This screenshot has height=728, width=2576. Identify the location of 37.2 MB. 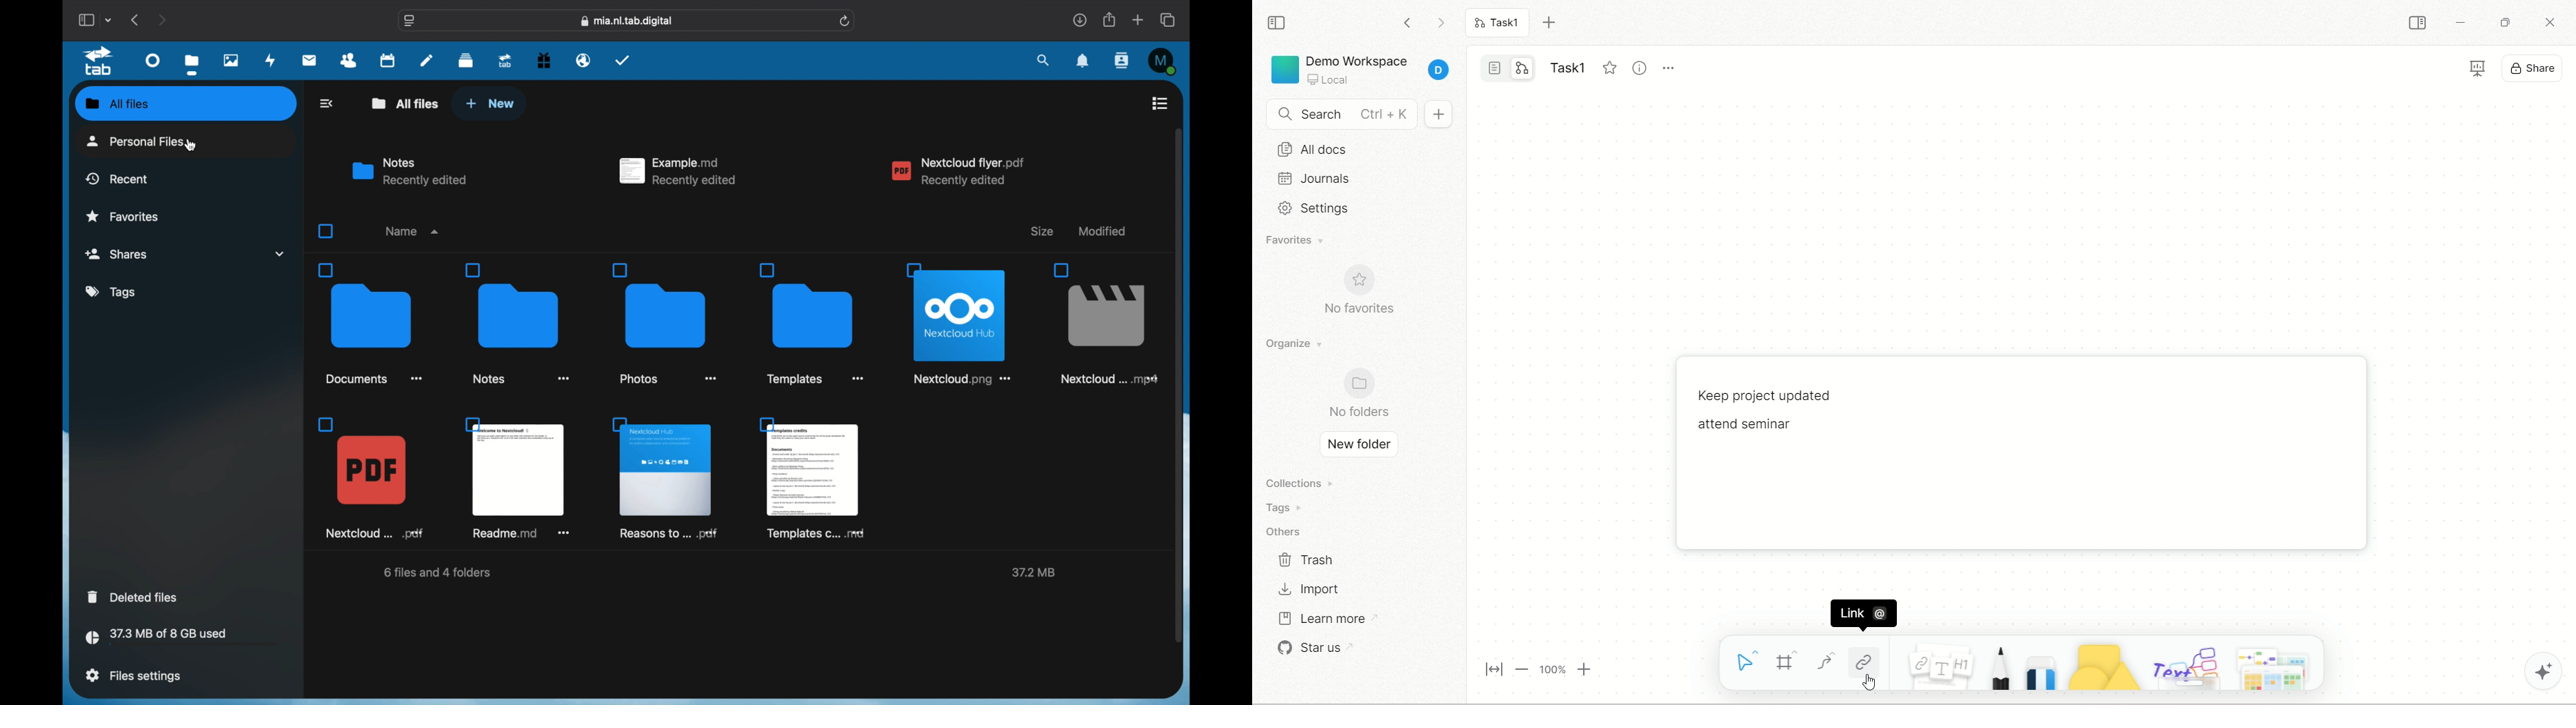
(1034, 572).